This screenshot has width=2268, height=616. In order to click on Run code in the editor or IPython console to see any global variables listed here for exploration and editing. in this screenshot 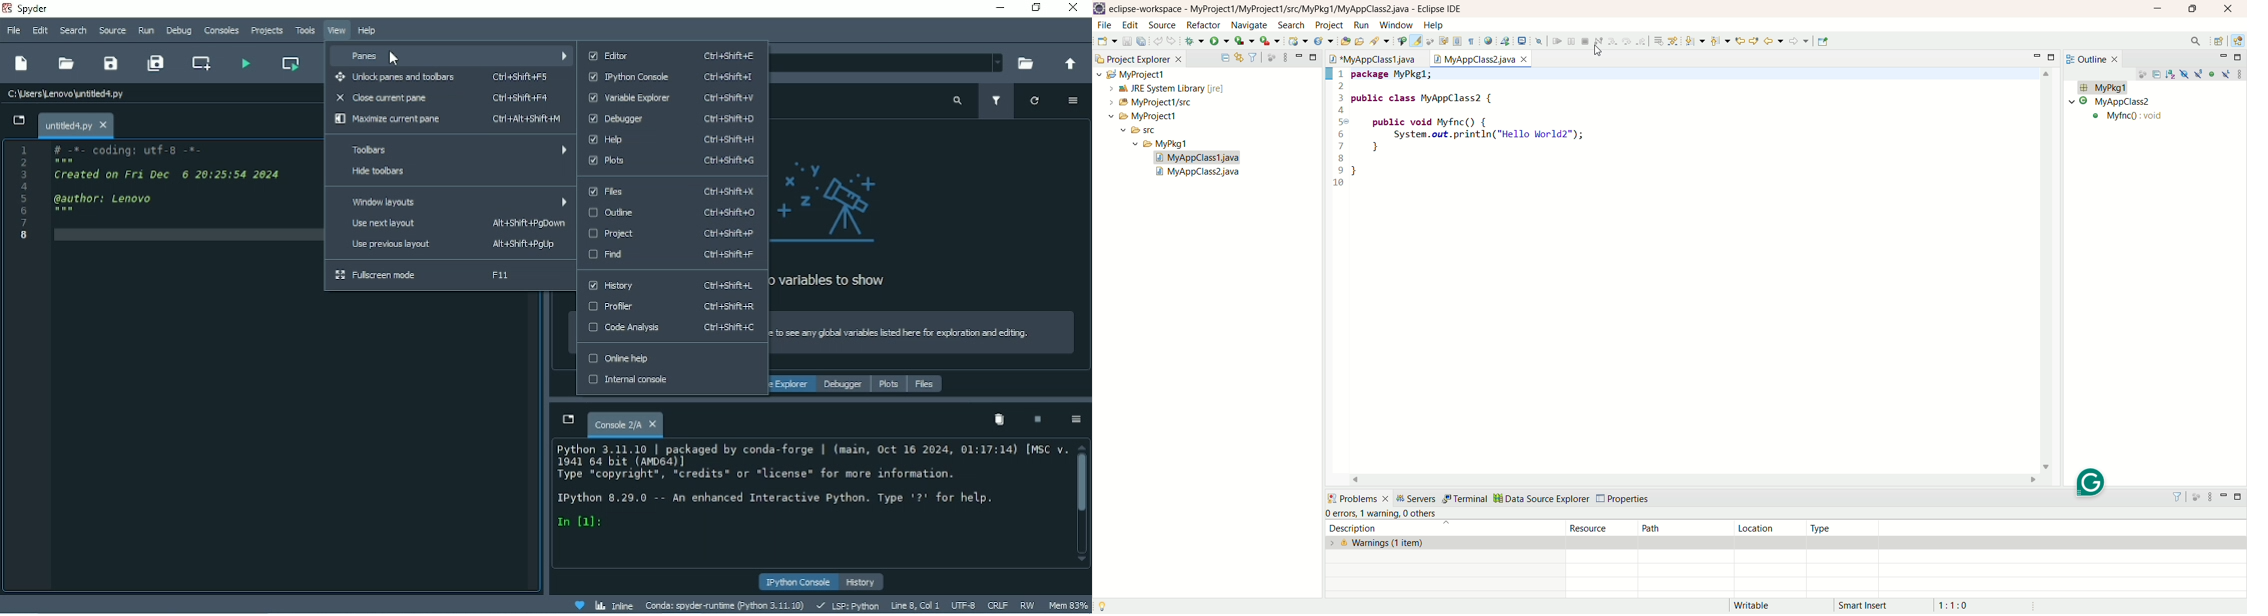, I will do `click(927, 332)`.